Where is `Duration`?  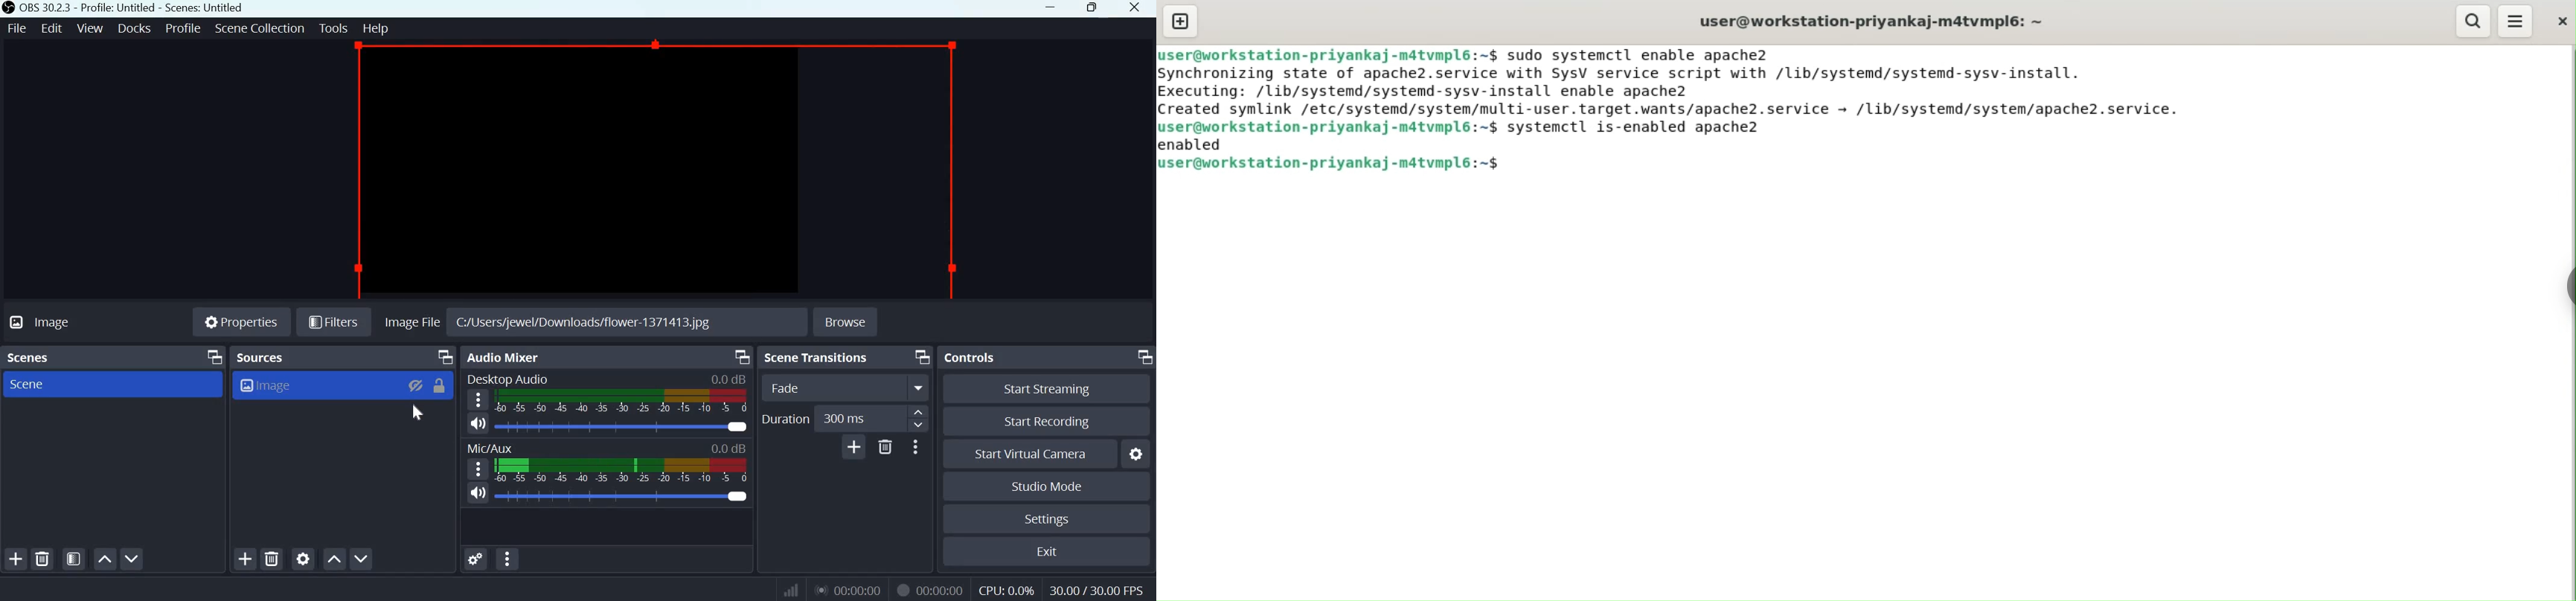
Duration is located at coordinates (786, 418).